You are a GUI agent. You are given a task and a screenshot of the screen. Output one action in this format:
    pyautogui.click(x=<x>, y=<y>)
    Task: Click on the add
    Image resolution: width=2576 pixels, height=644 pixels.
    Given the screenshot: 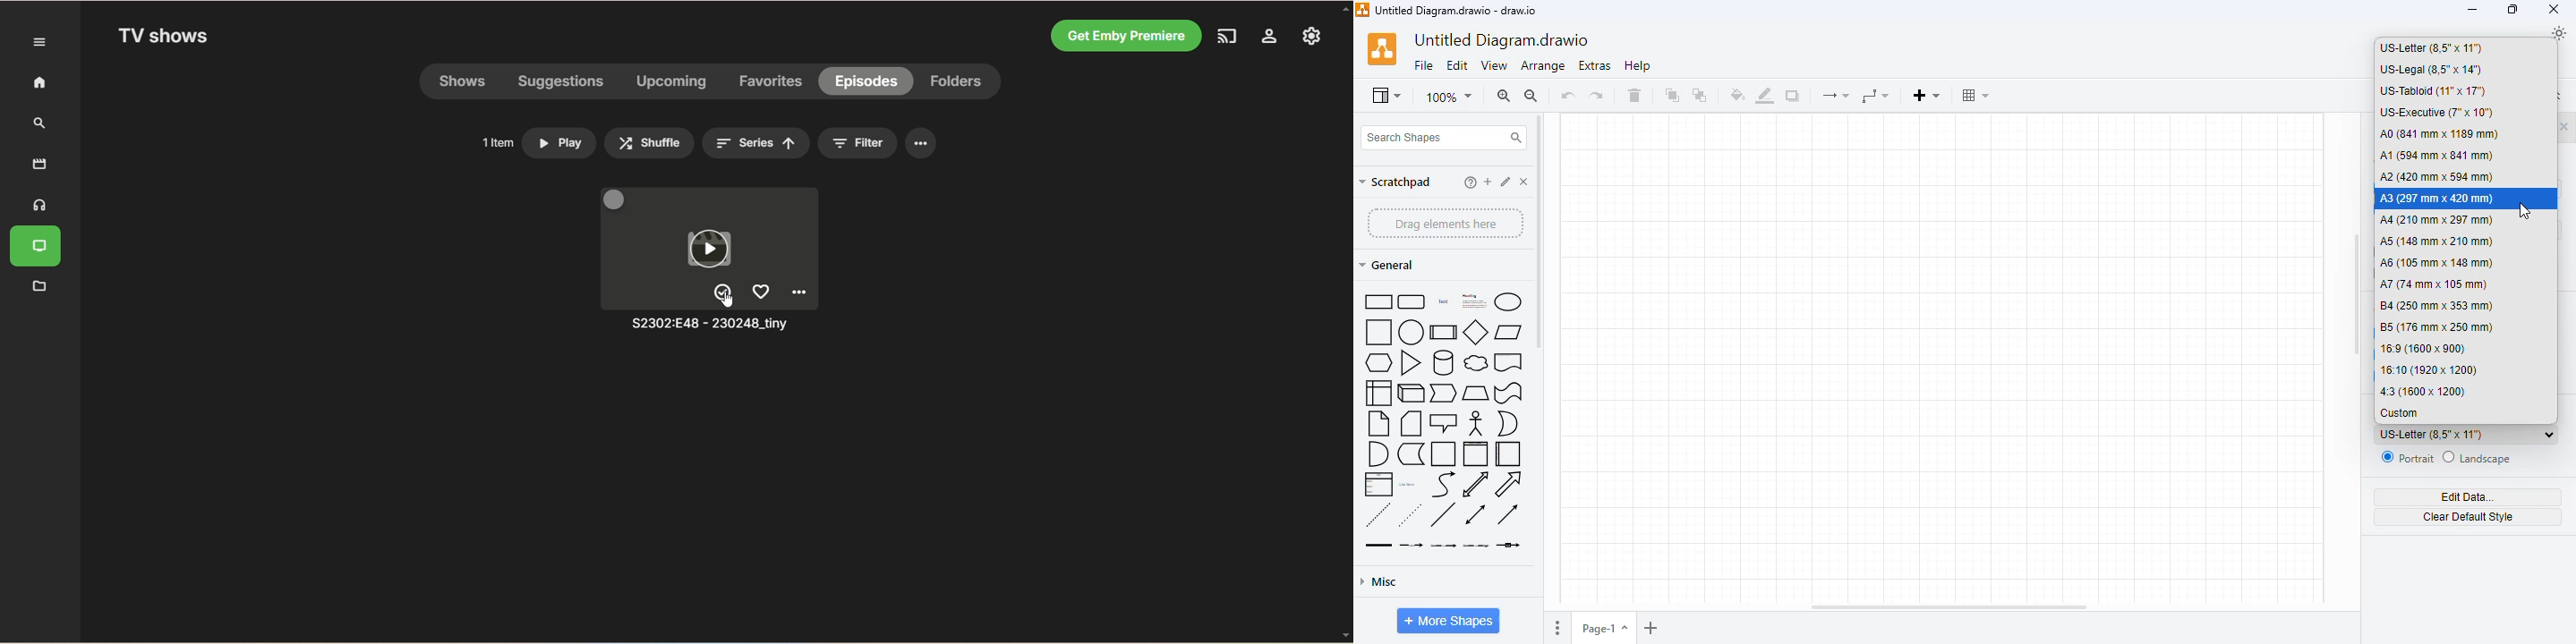 What is the action you would take?
    pyautogui.click(x=1488, y=182)
    